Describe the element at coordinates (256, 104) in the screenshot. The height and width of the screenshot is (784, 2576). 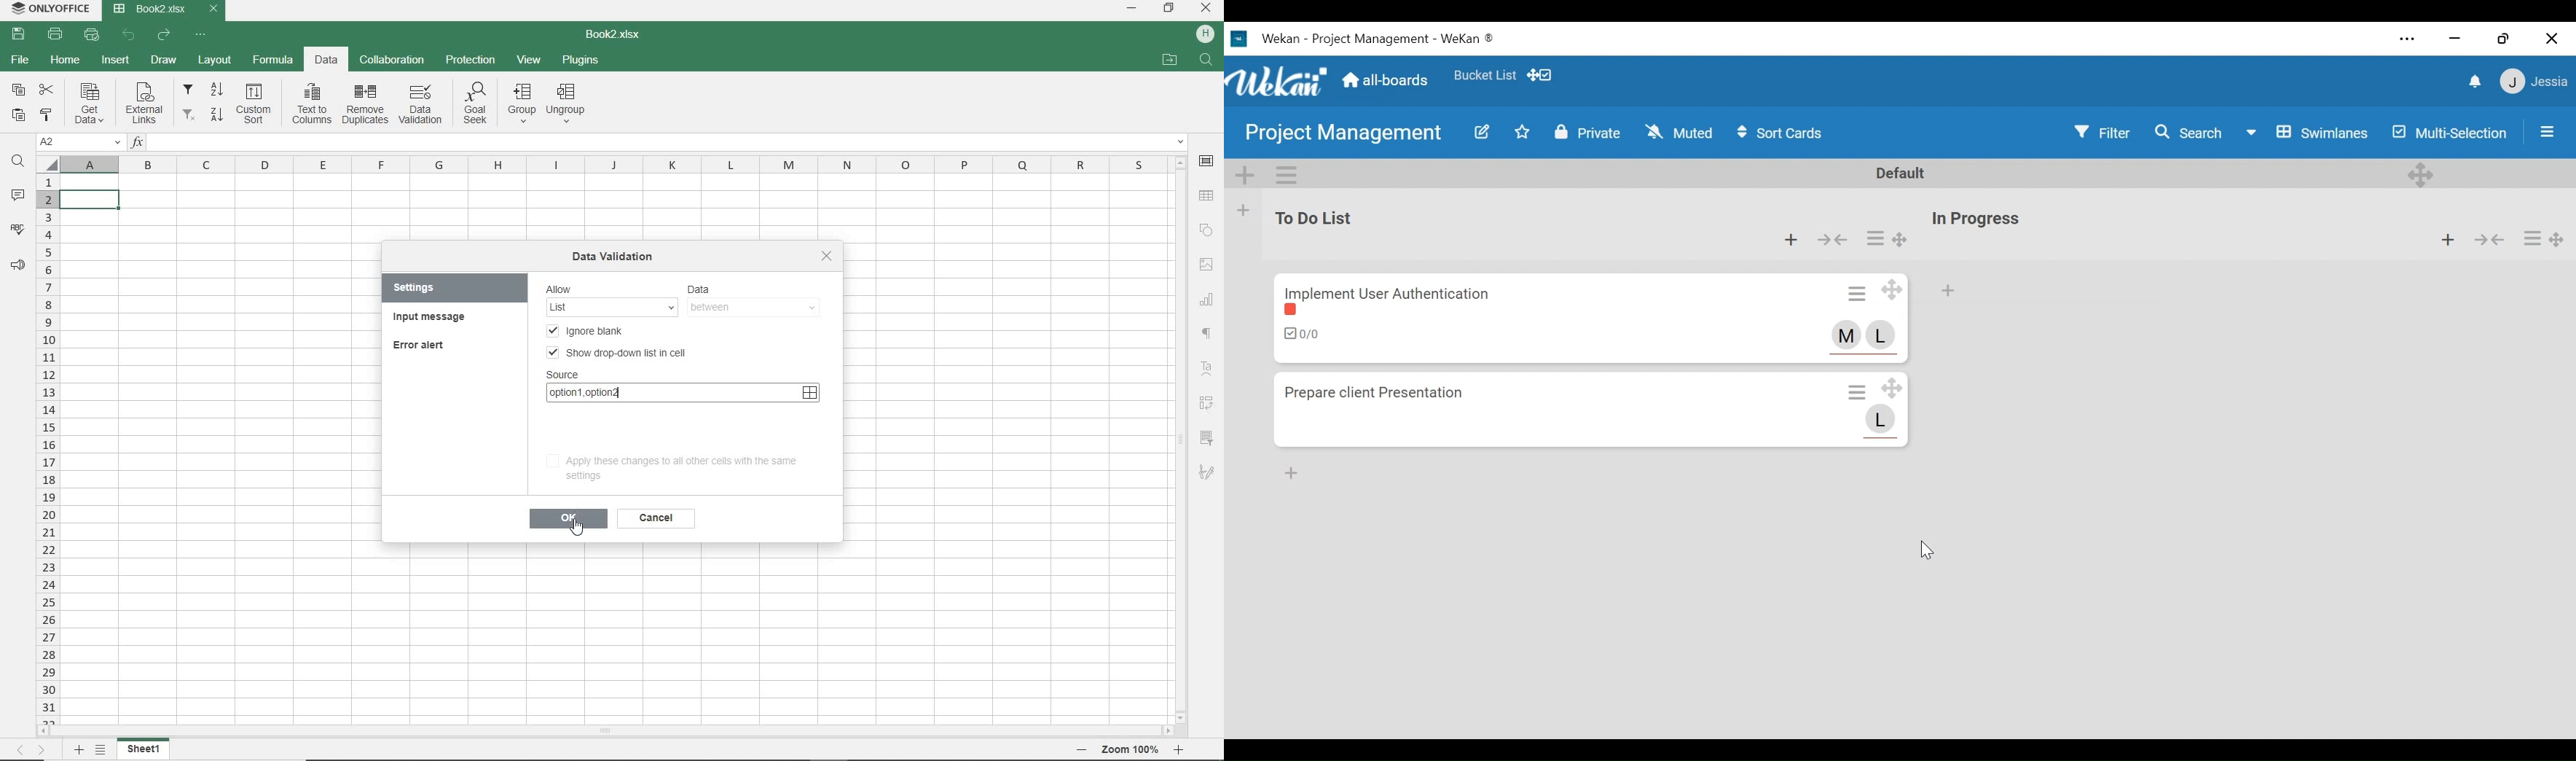
I see `custom sort` at that location.